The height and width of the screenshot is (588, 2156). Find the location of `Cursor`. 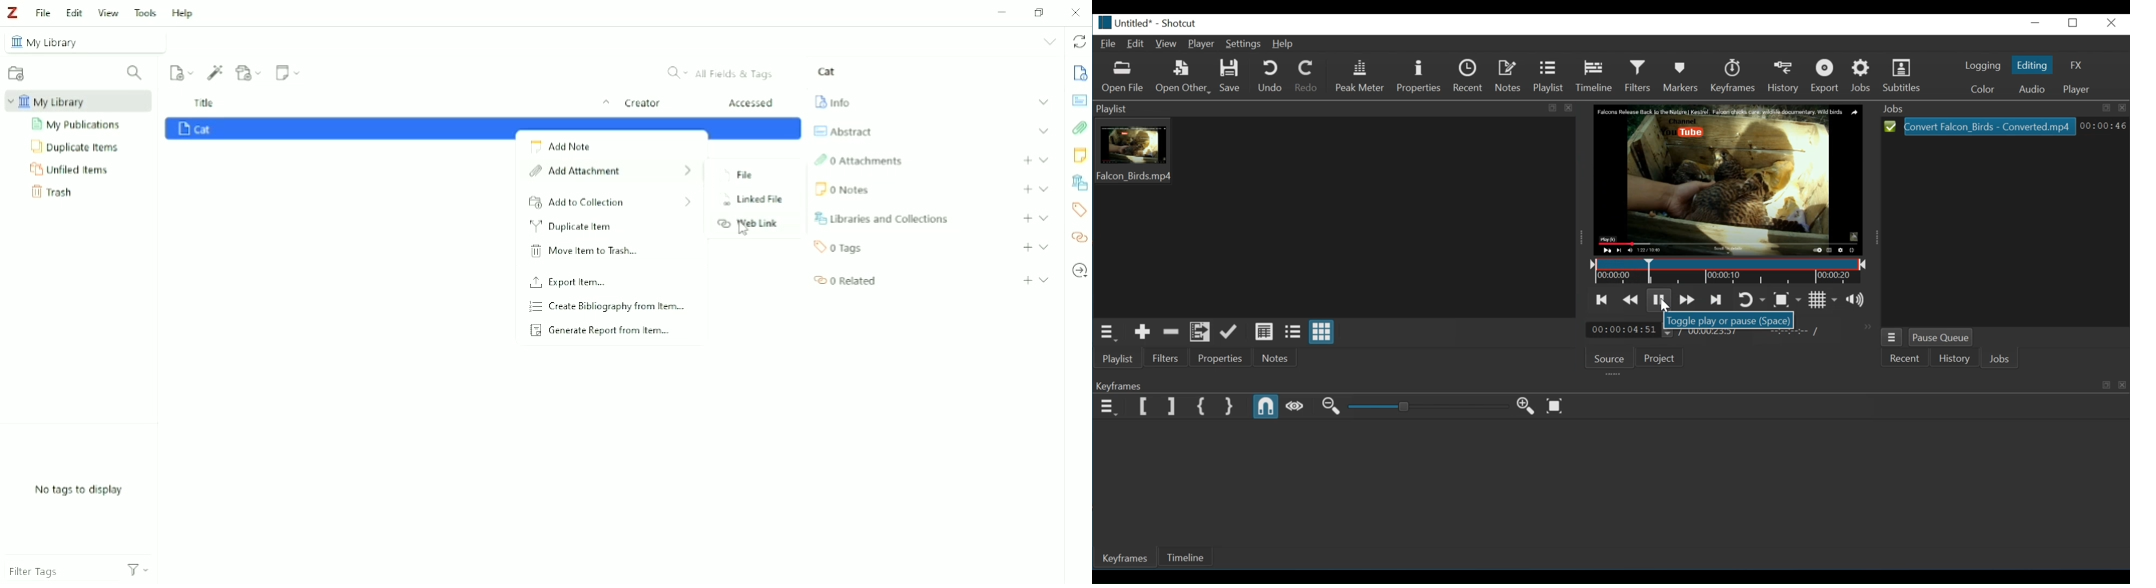

Cursor is located at coordinates (743, 229).